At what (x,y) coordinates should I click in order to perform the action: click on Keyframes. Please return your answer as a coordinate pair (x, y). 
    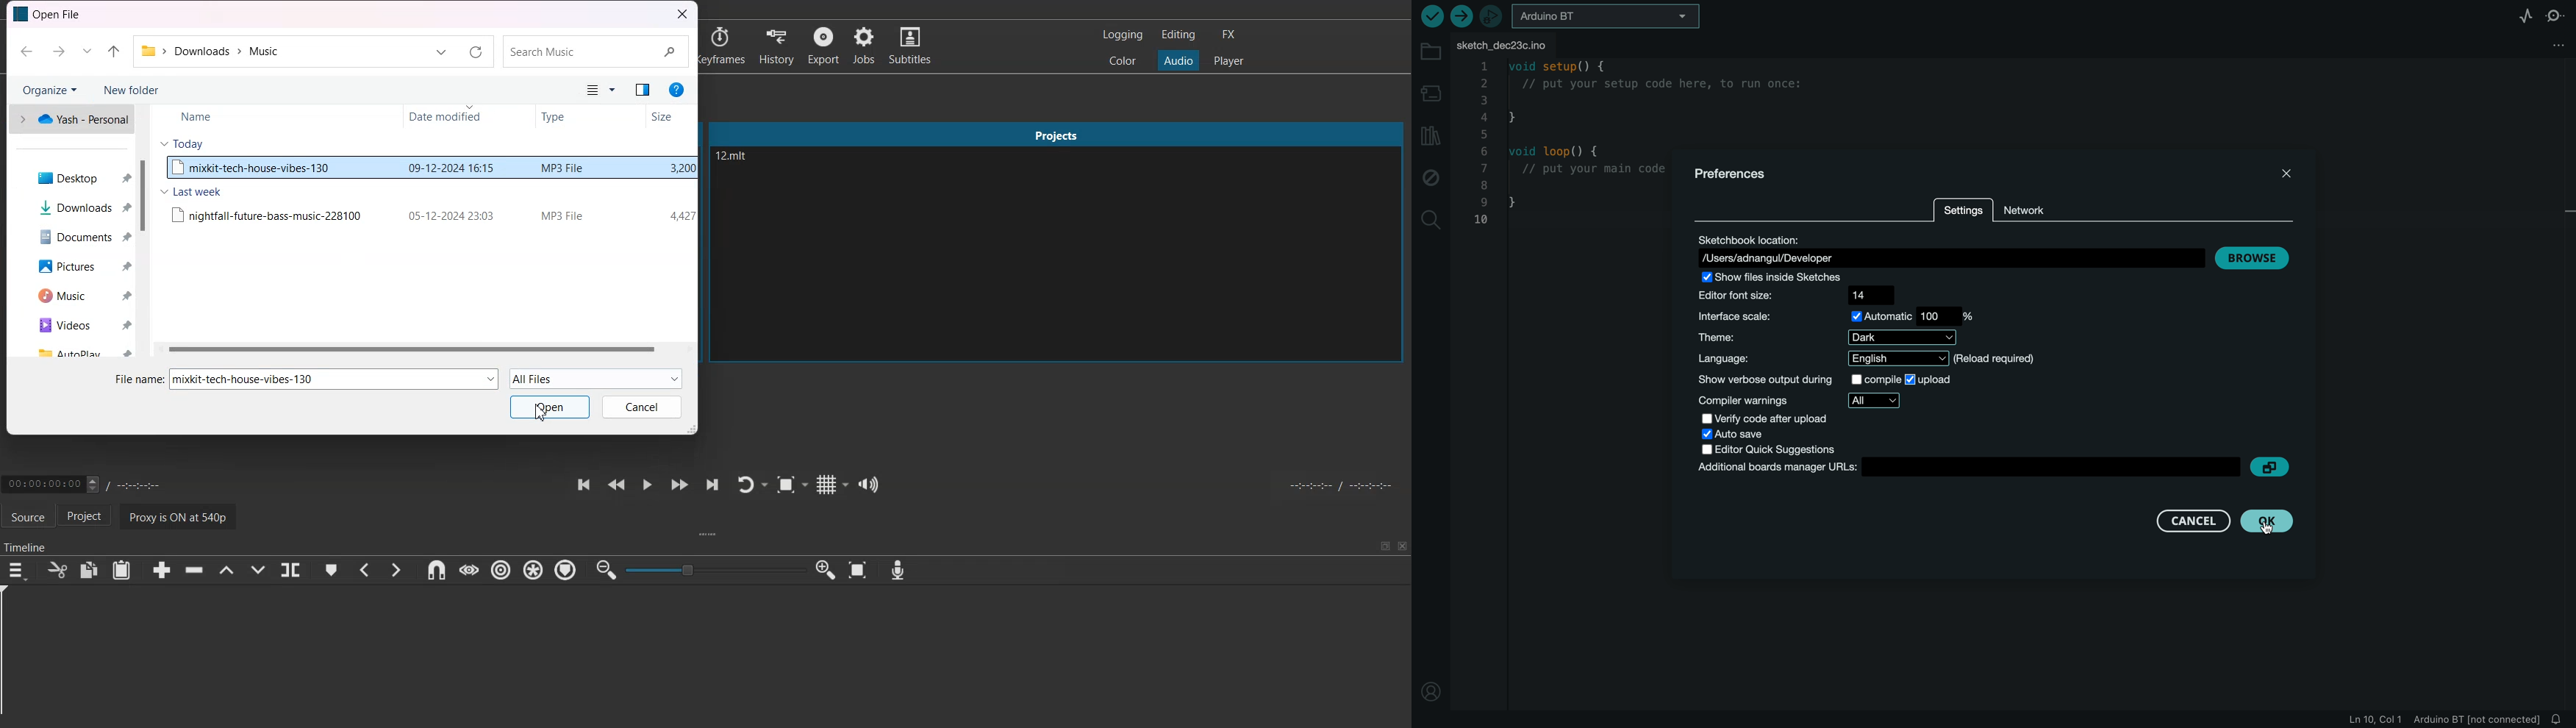
    Looking at the image, I should click on (724, 45).